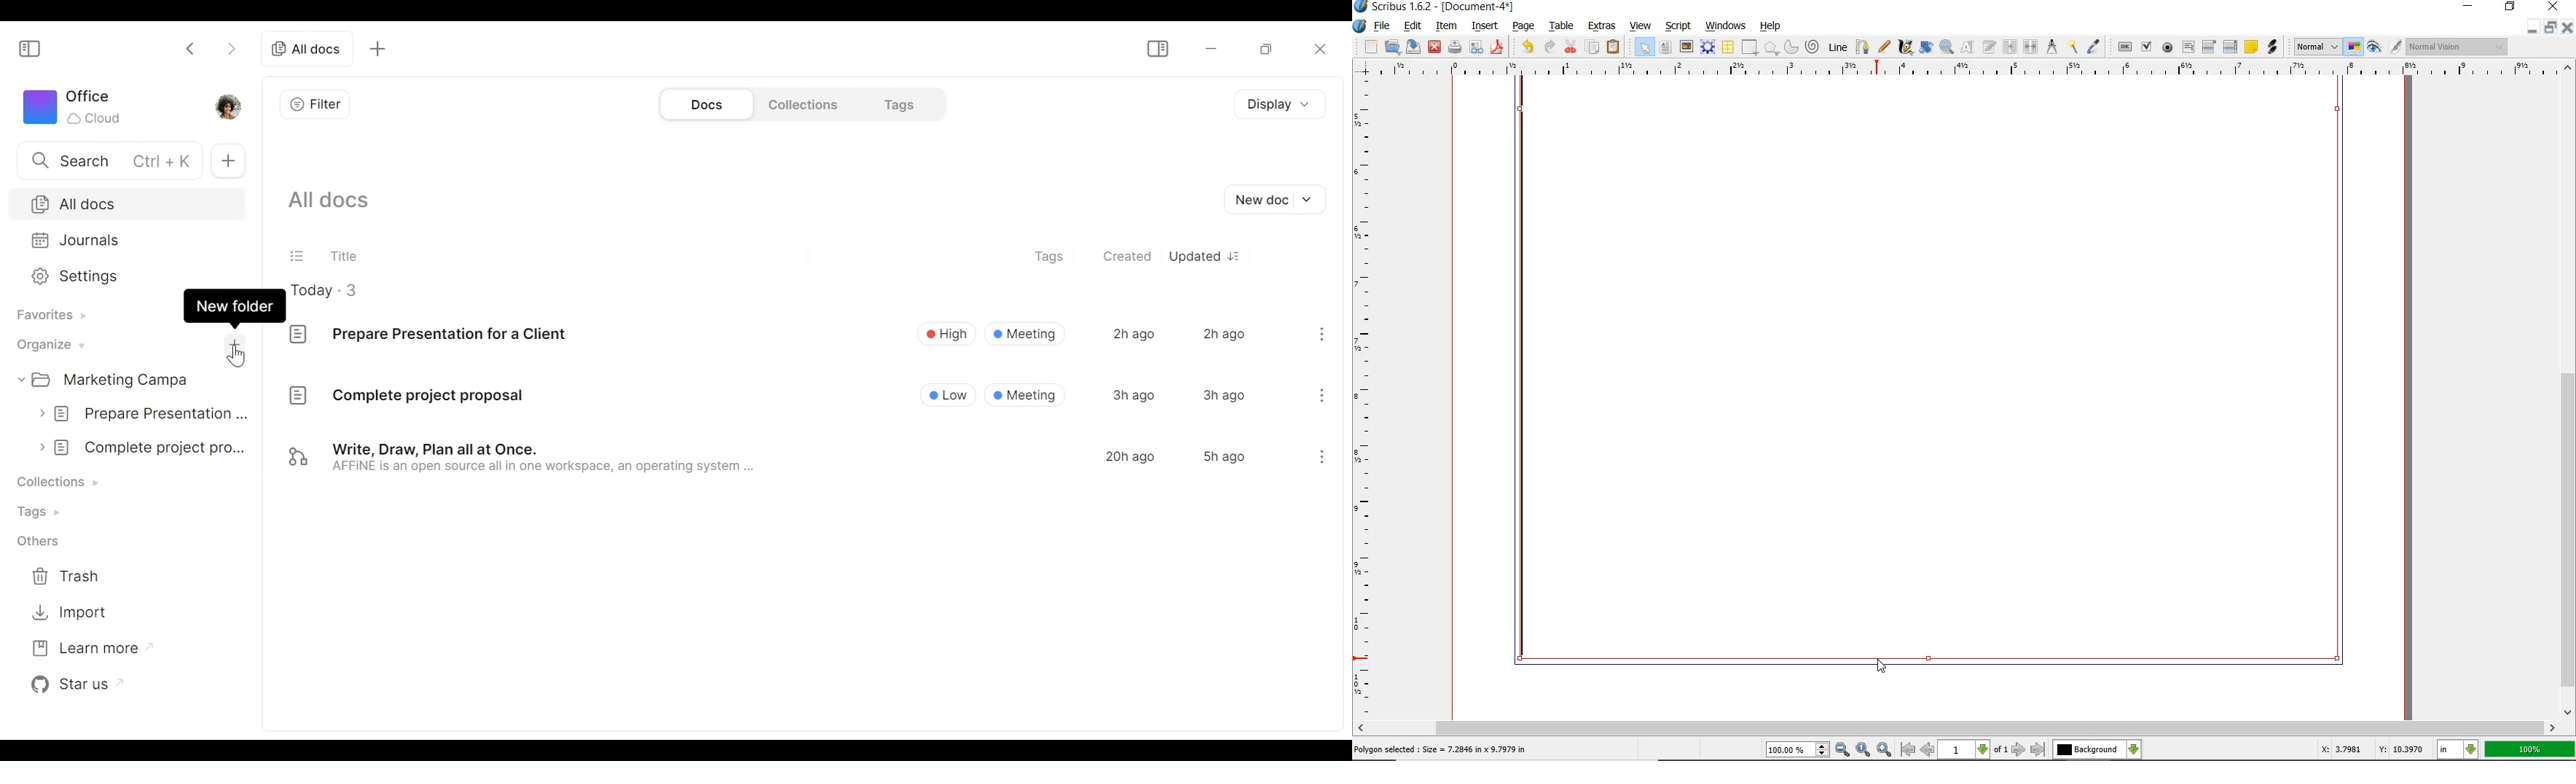 This screenshot has height=784, width=2576. I want to click on close, so click(2553, 7).